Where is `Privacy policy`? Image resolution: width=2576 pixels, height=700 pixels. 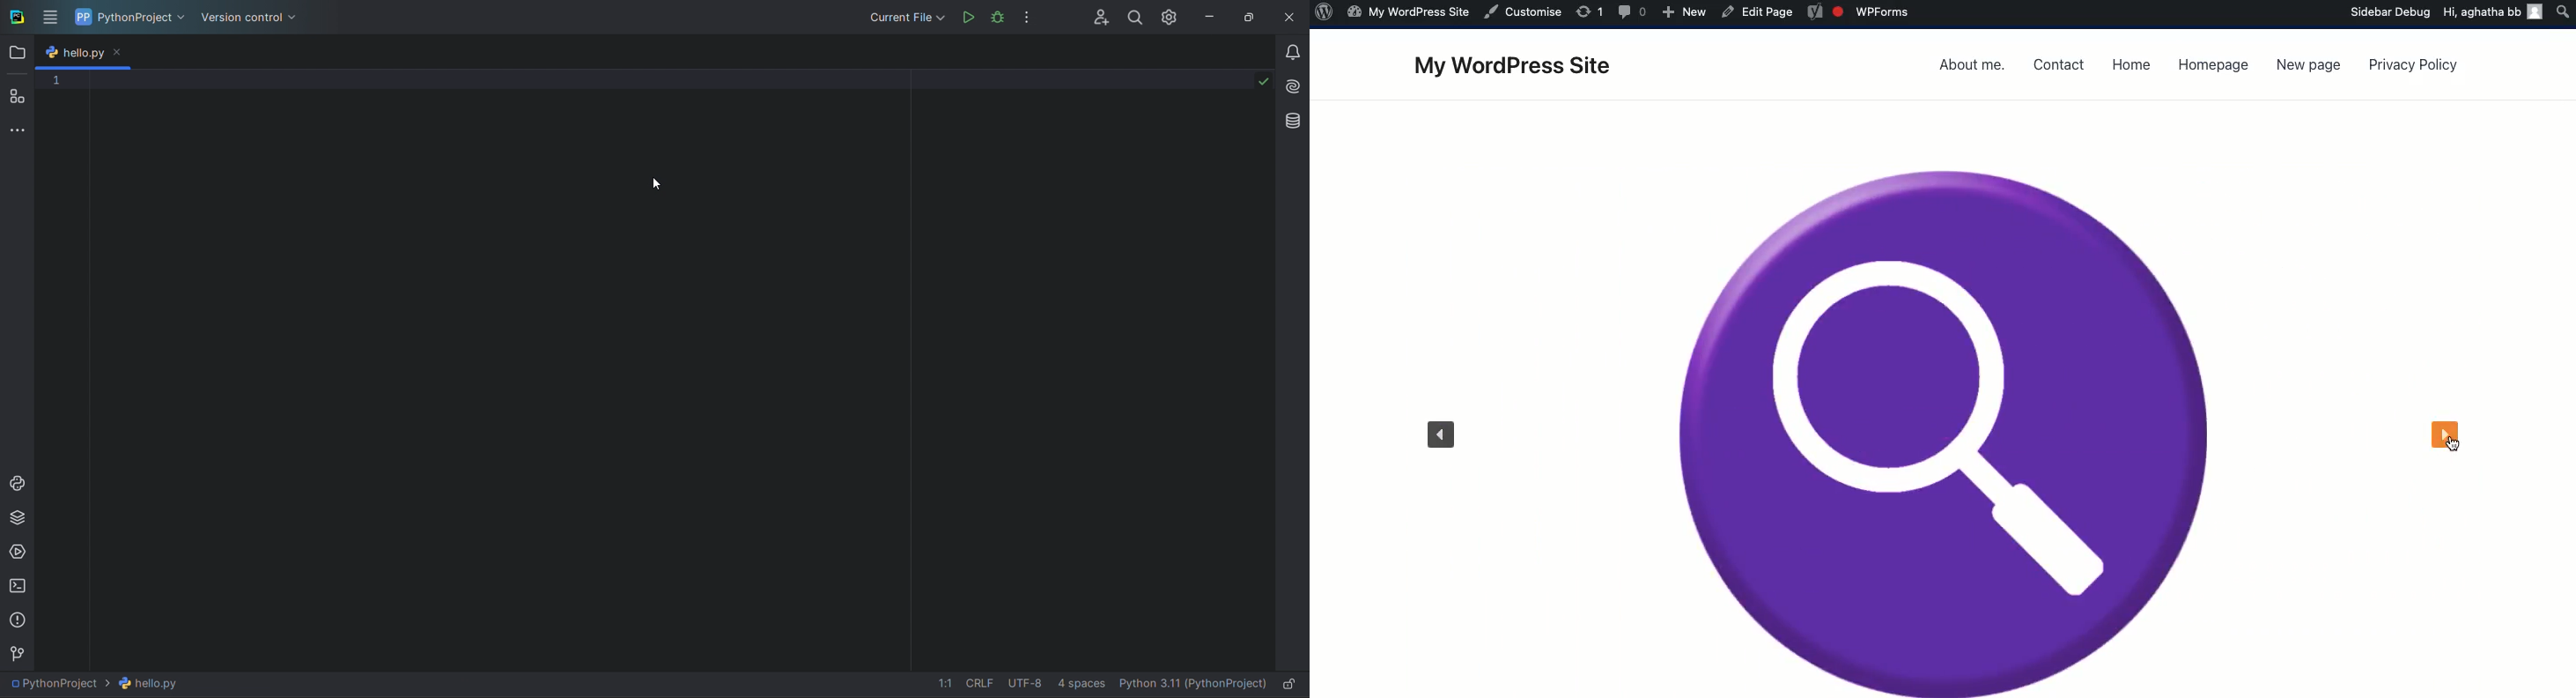 Privacy policy is located at coordinates (2413, 66).